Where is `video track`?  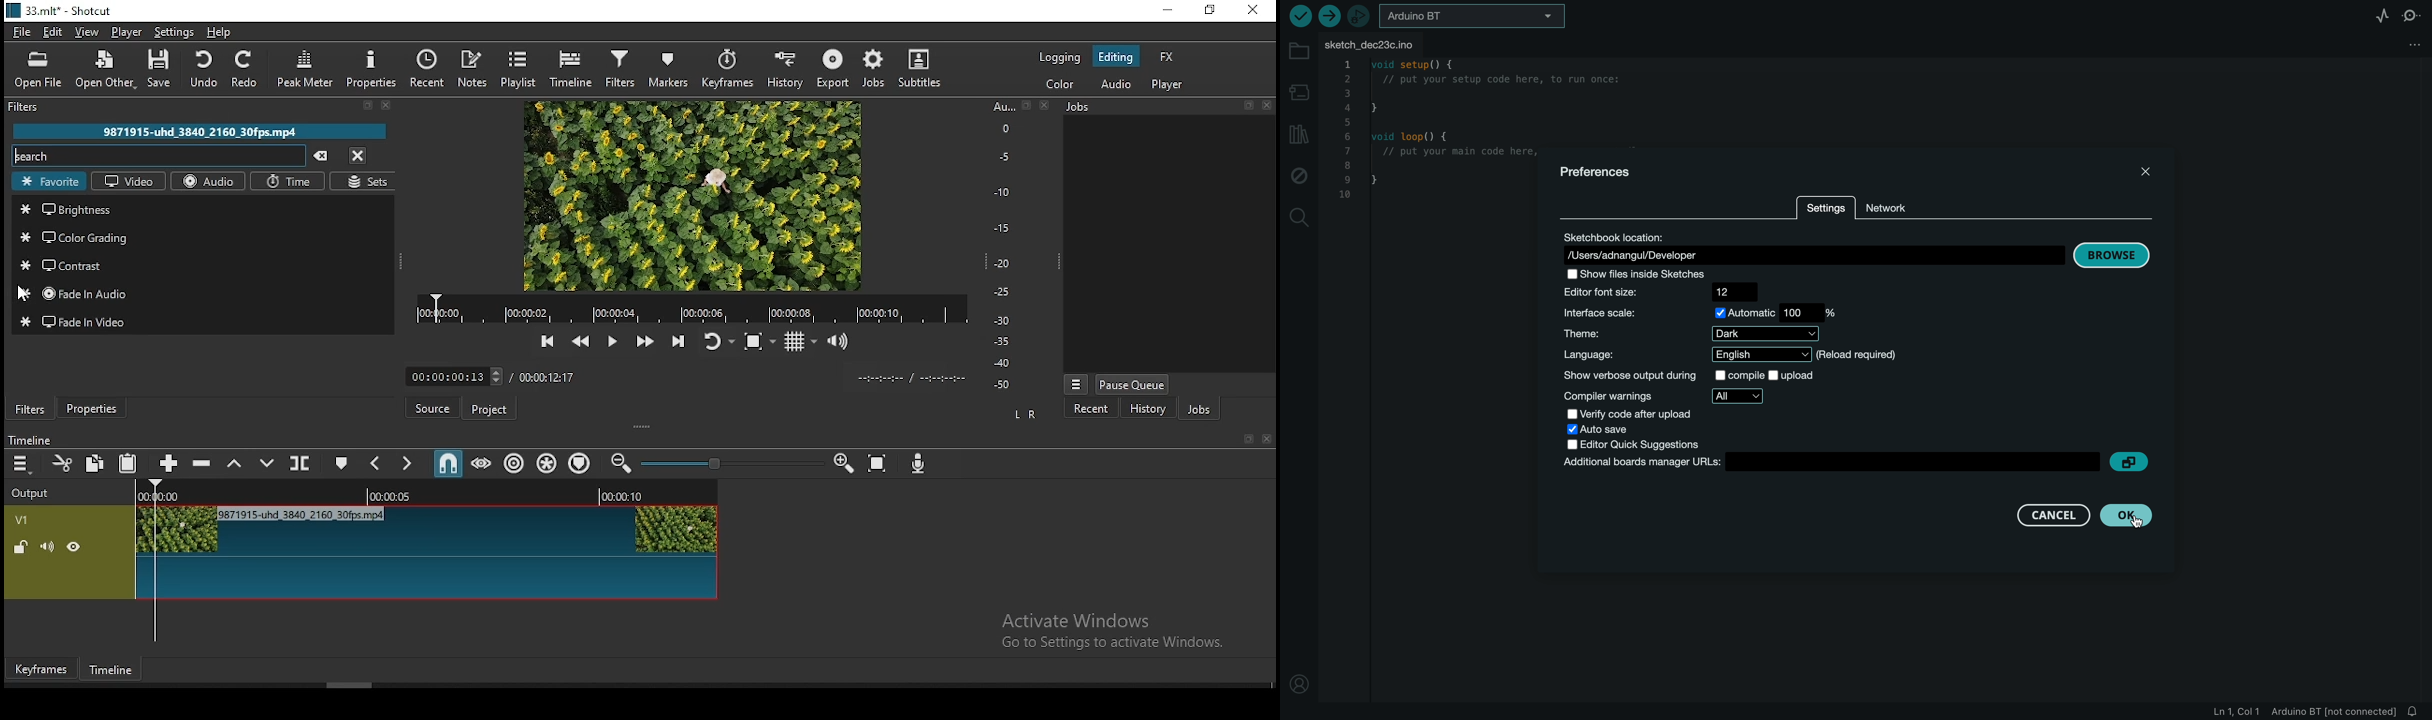 video track is located at coordinates (367, 553).